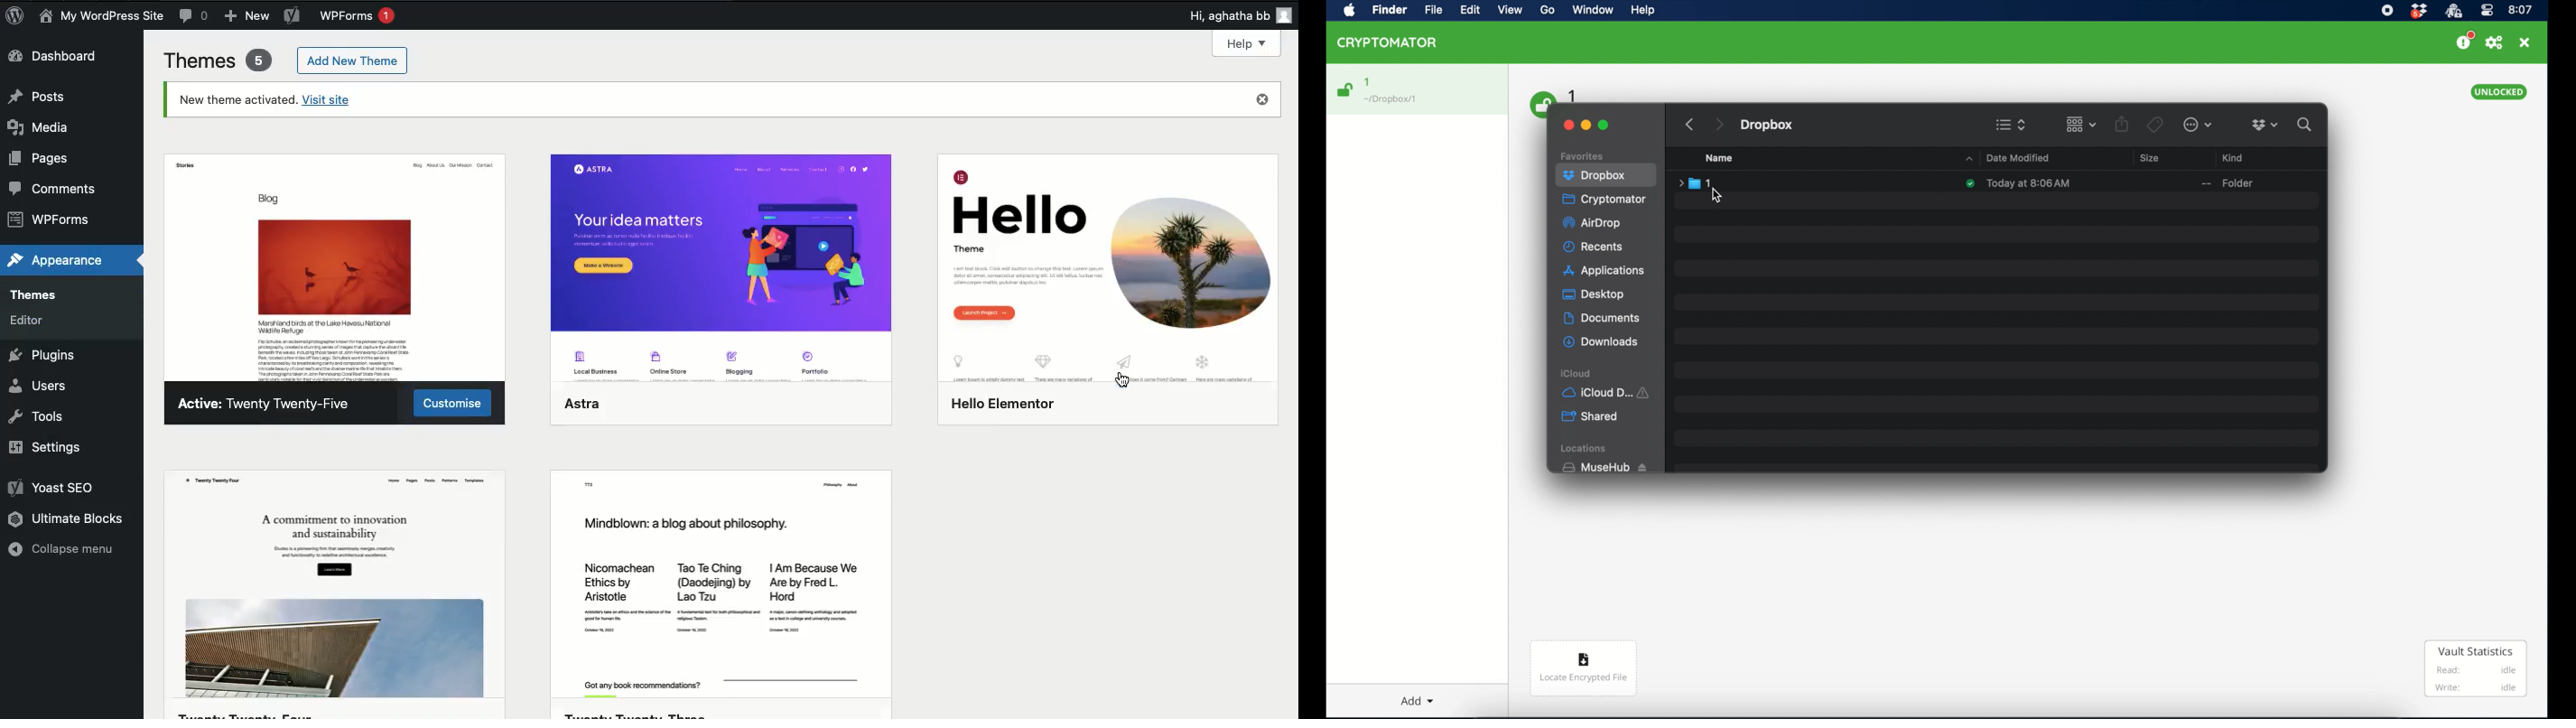 Image resolution: width=2576 pixels, height=728 pixels. Describe the element at coordinates (245, 16) in the screenshot. I see `New` at that location.